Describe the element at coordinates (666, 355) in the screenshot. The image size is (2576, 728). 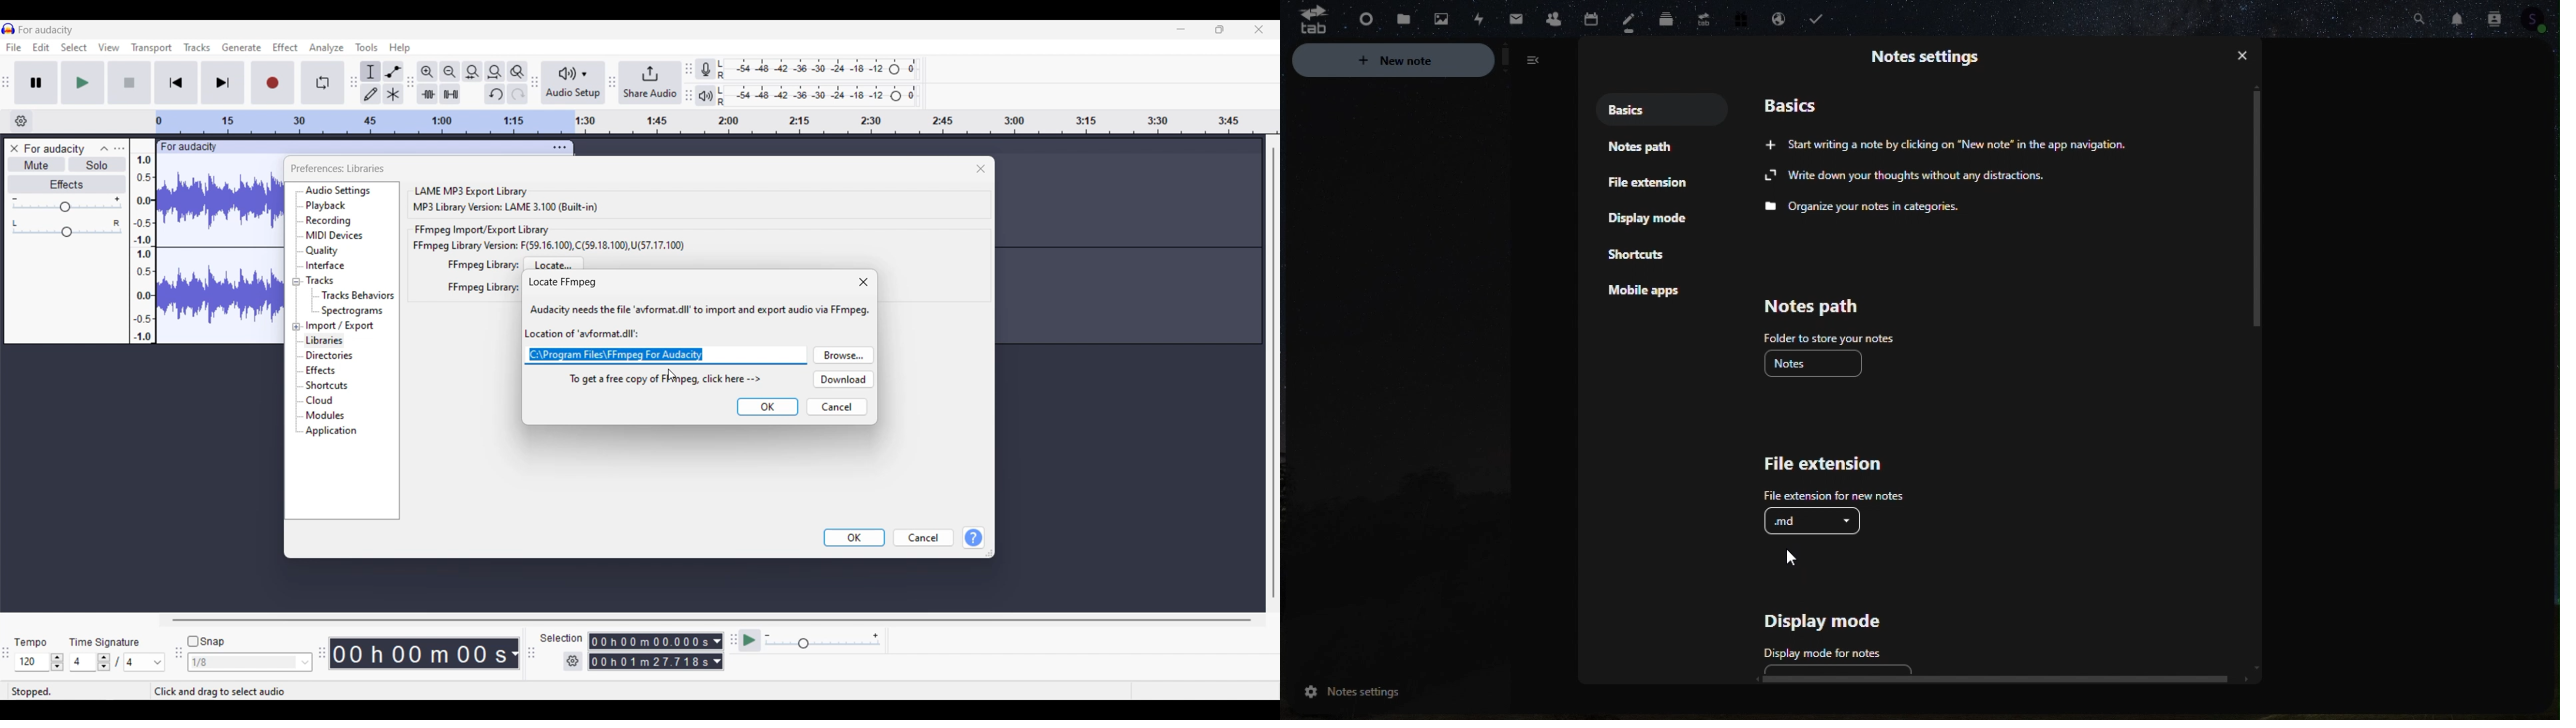
I see `c:\Program files\FFmpeg for Audacity` at that location.